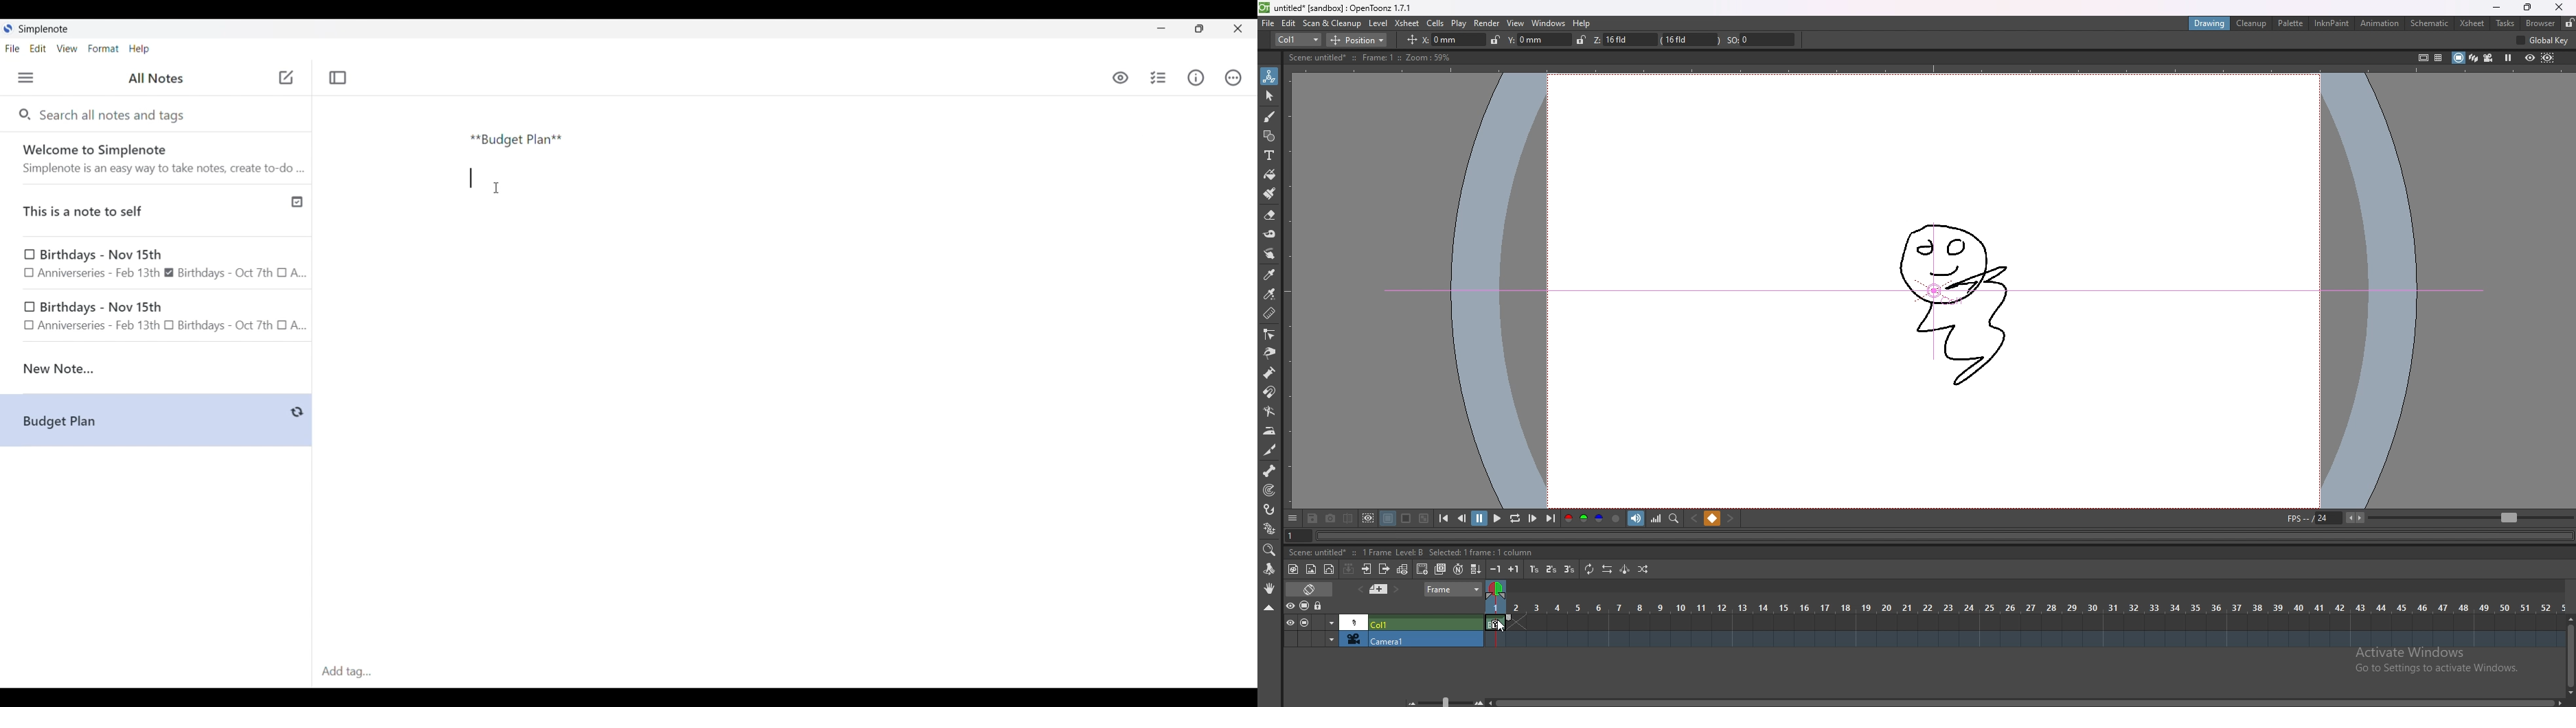 The width and height of the screenshot is (2576, 728). I want to click on camera 1 timeline, so click(2022, 643).